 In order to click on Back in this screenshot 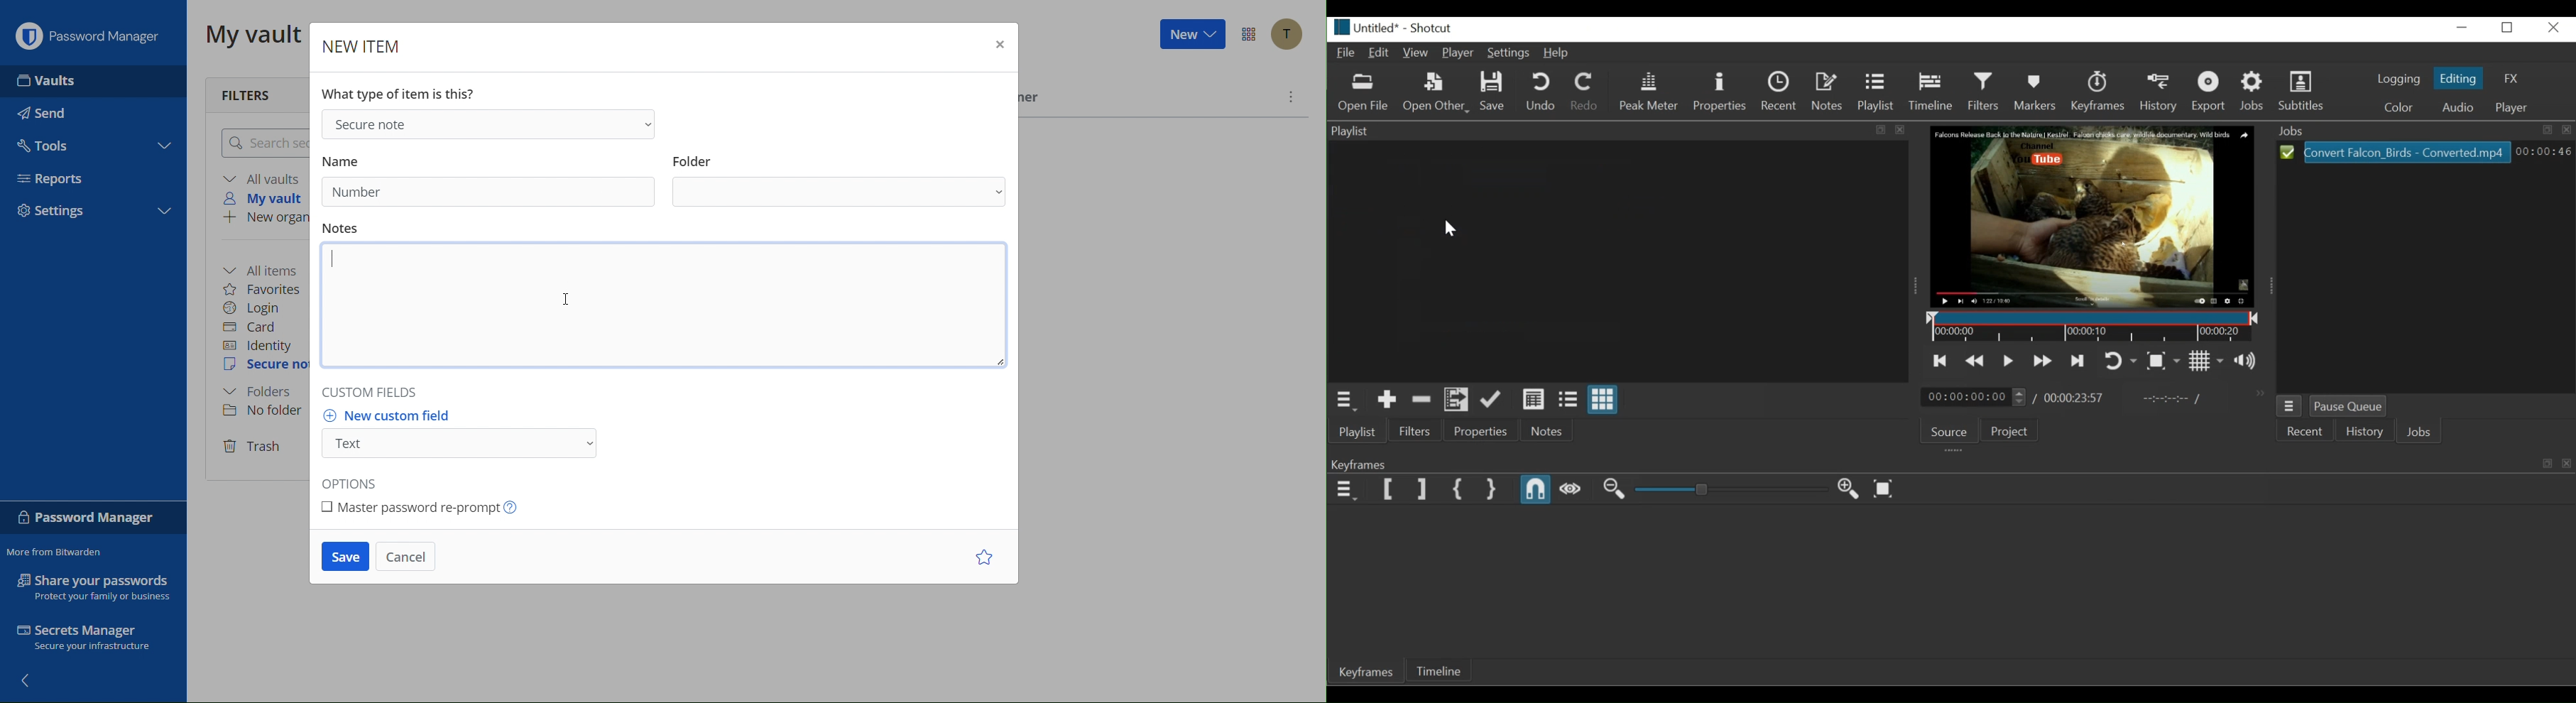, I will do `click(31, 682)`.